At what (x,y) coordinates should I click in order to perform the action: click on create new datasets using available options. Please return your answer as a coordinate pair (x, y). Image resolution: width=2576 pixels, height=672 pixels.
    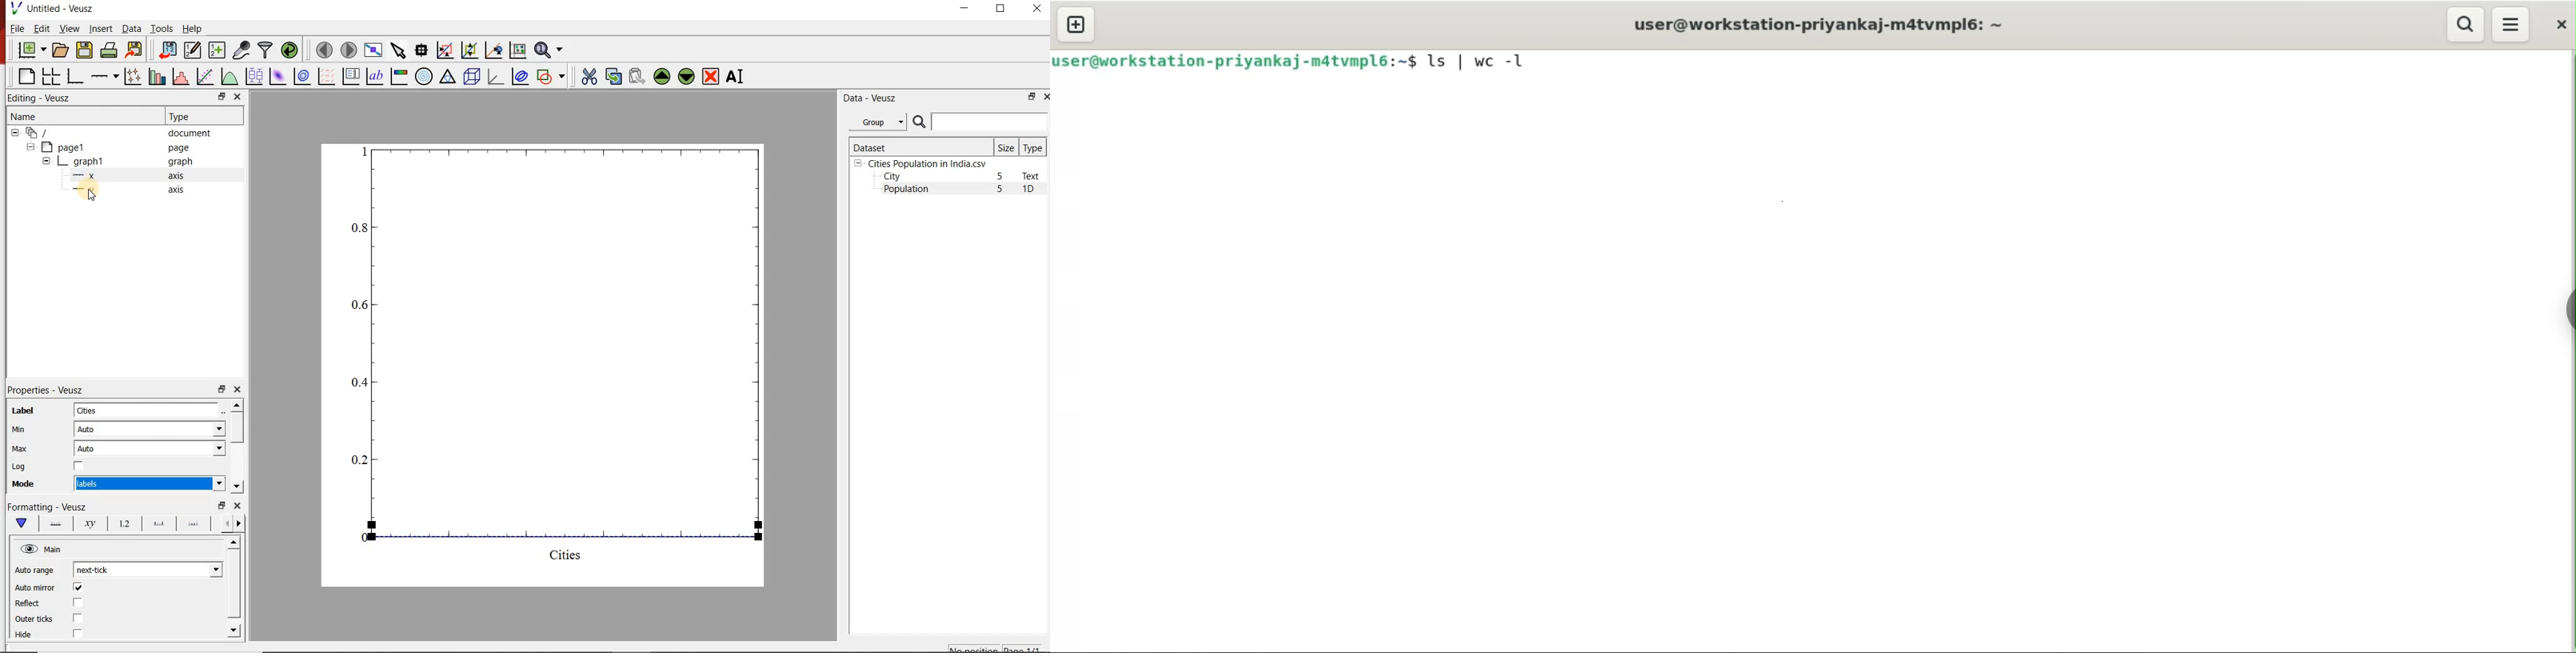
    Looking at the image, I should click on (215, 50).